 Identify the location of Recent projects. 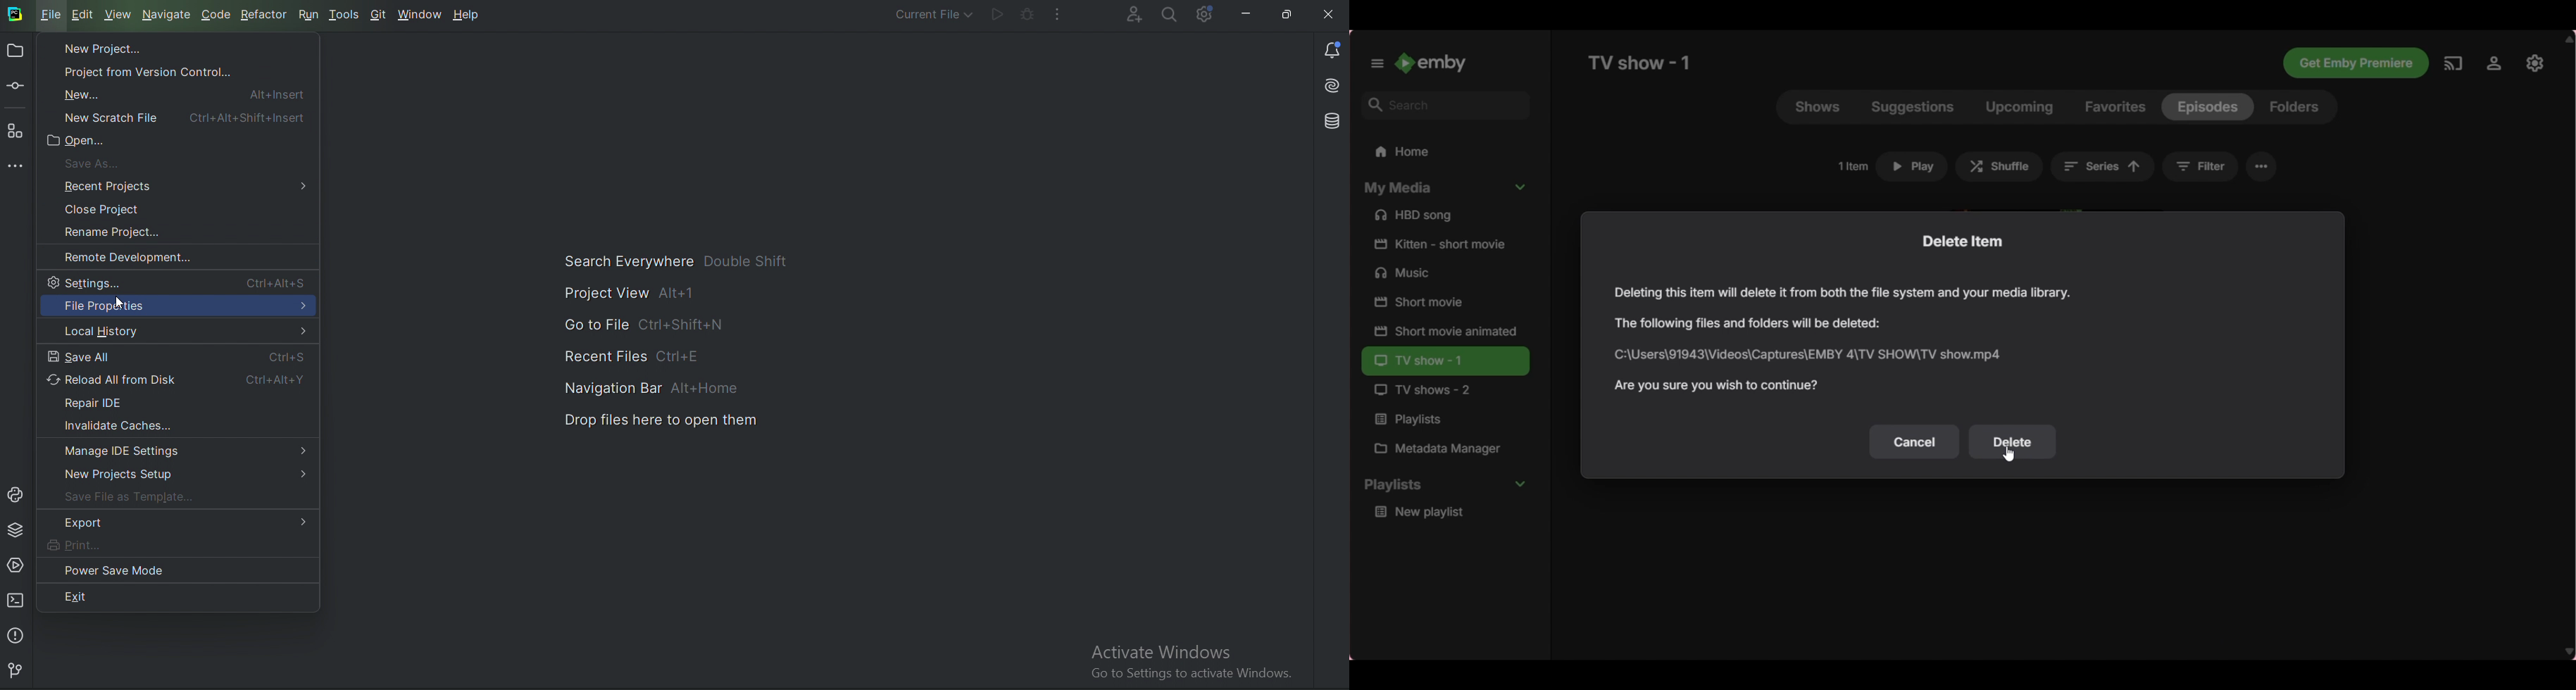
(186, 186).